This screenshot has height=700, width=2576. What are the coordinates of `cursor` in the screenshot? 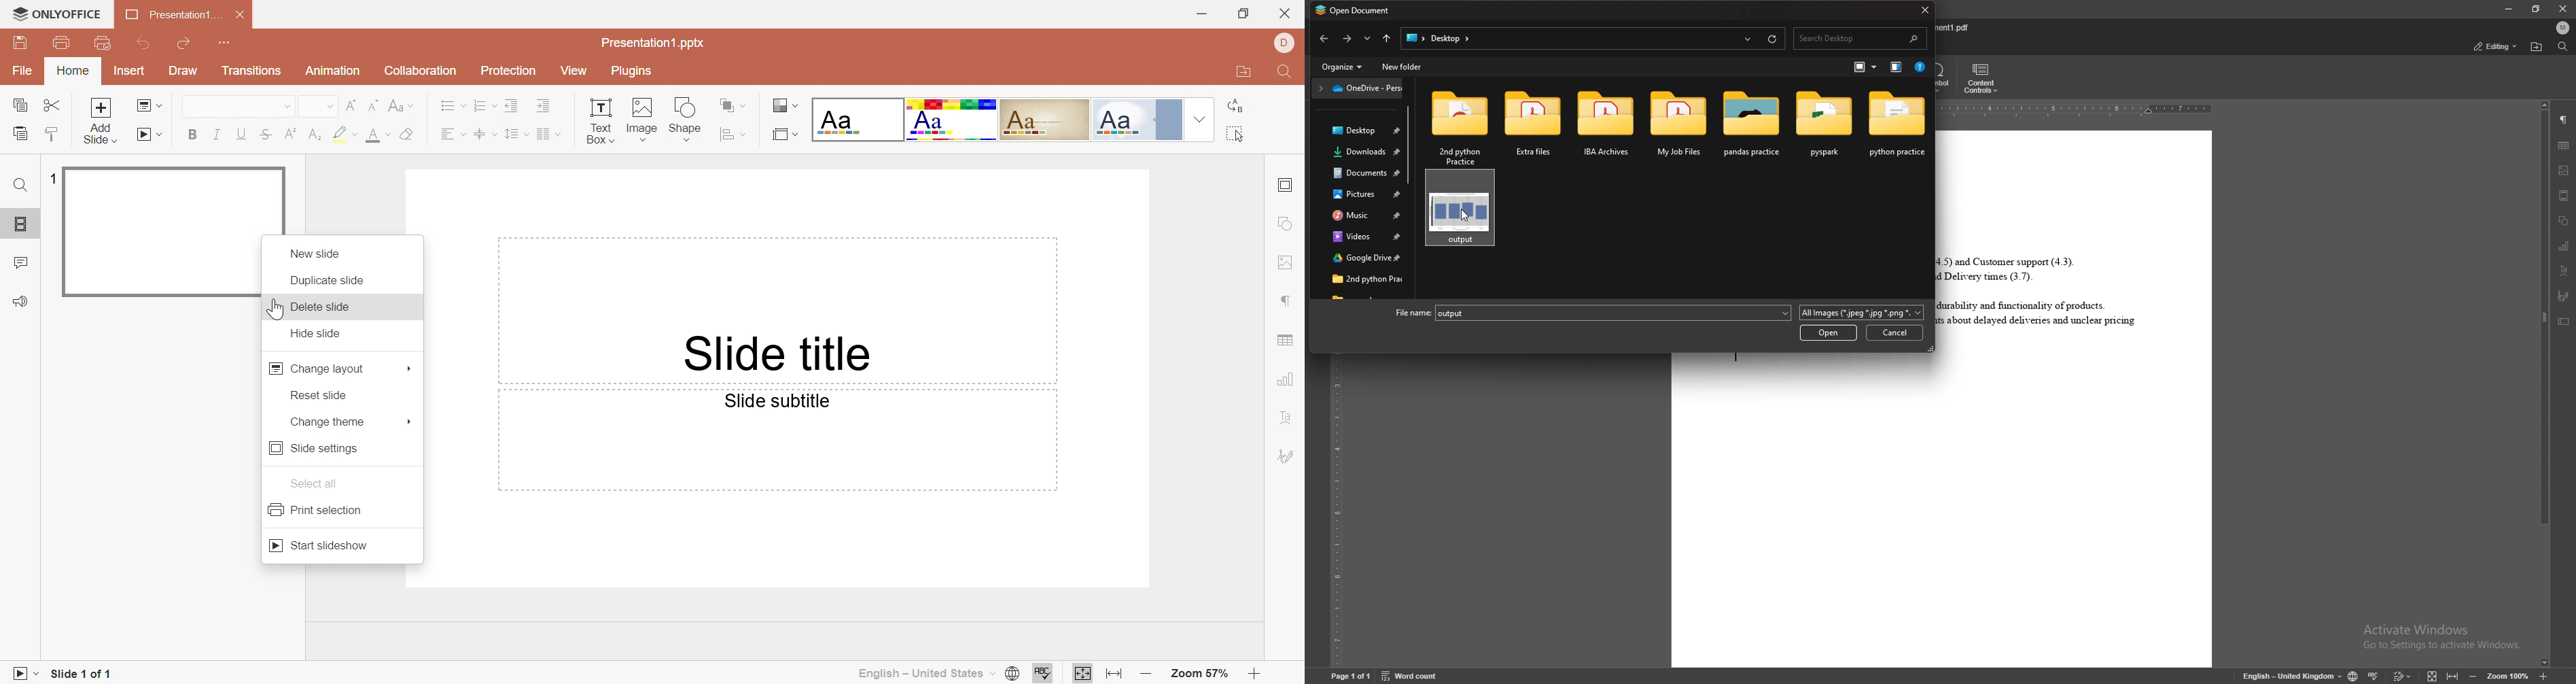 It's located at (1464, 217).